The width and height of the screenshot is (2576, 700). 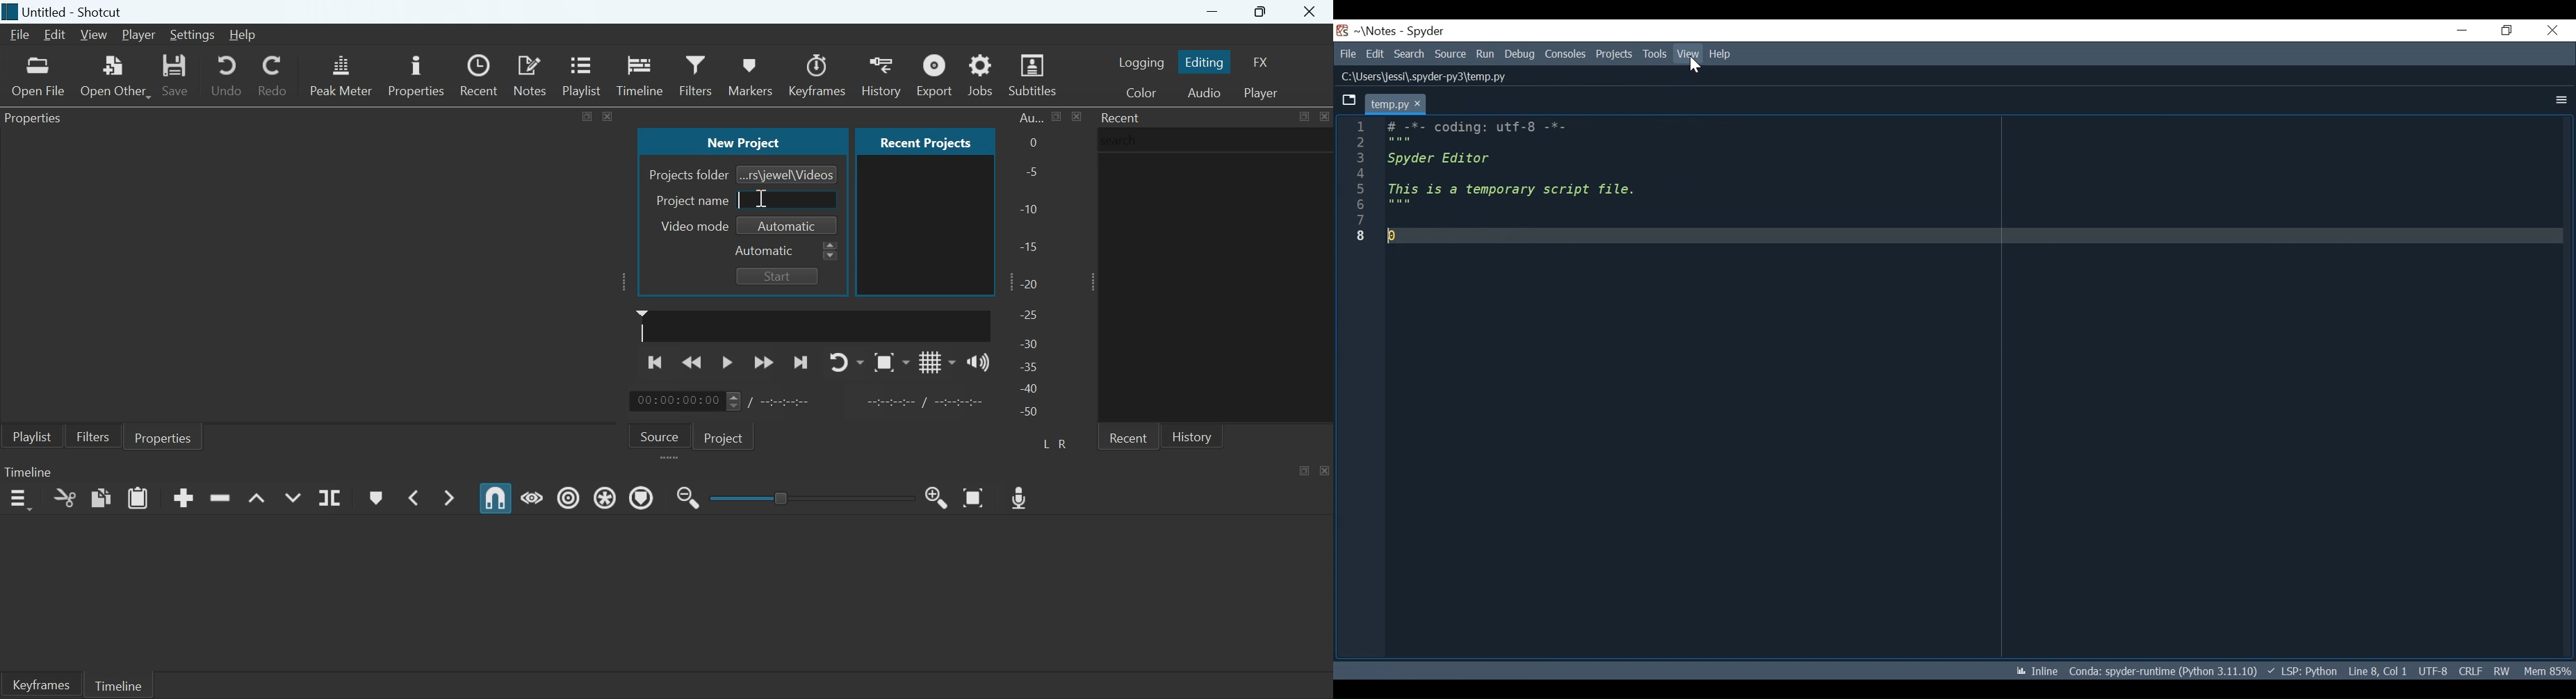 I want to click on Minimize, so click(x=1212, y=12).